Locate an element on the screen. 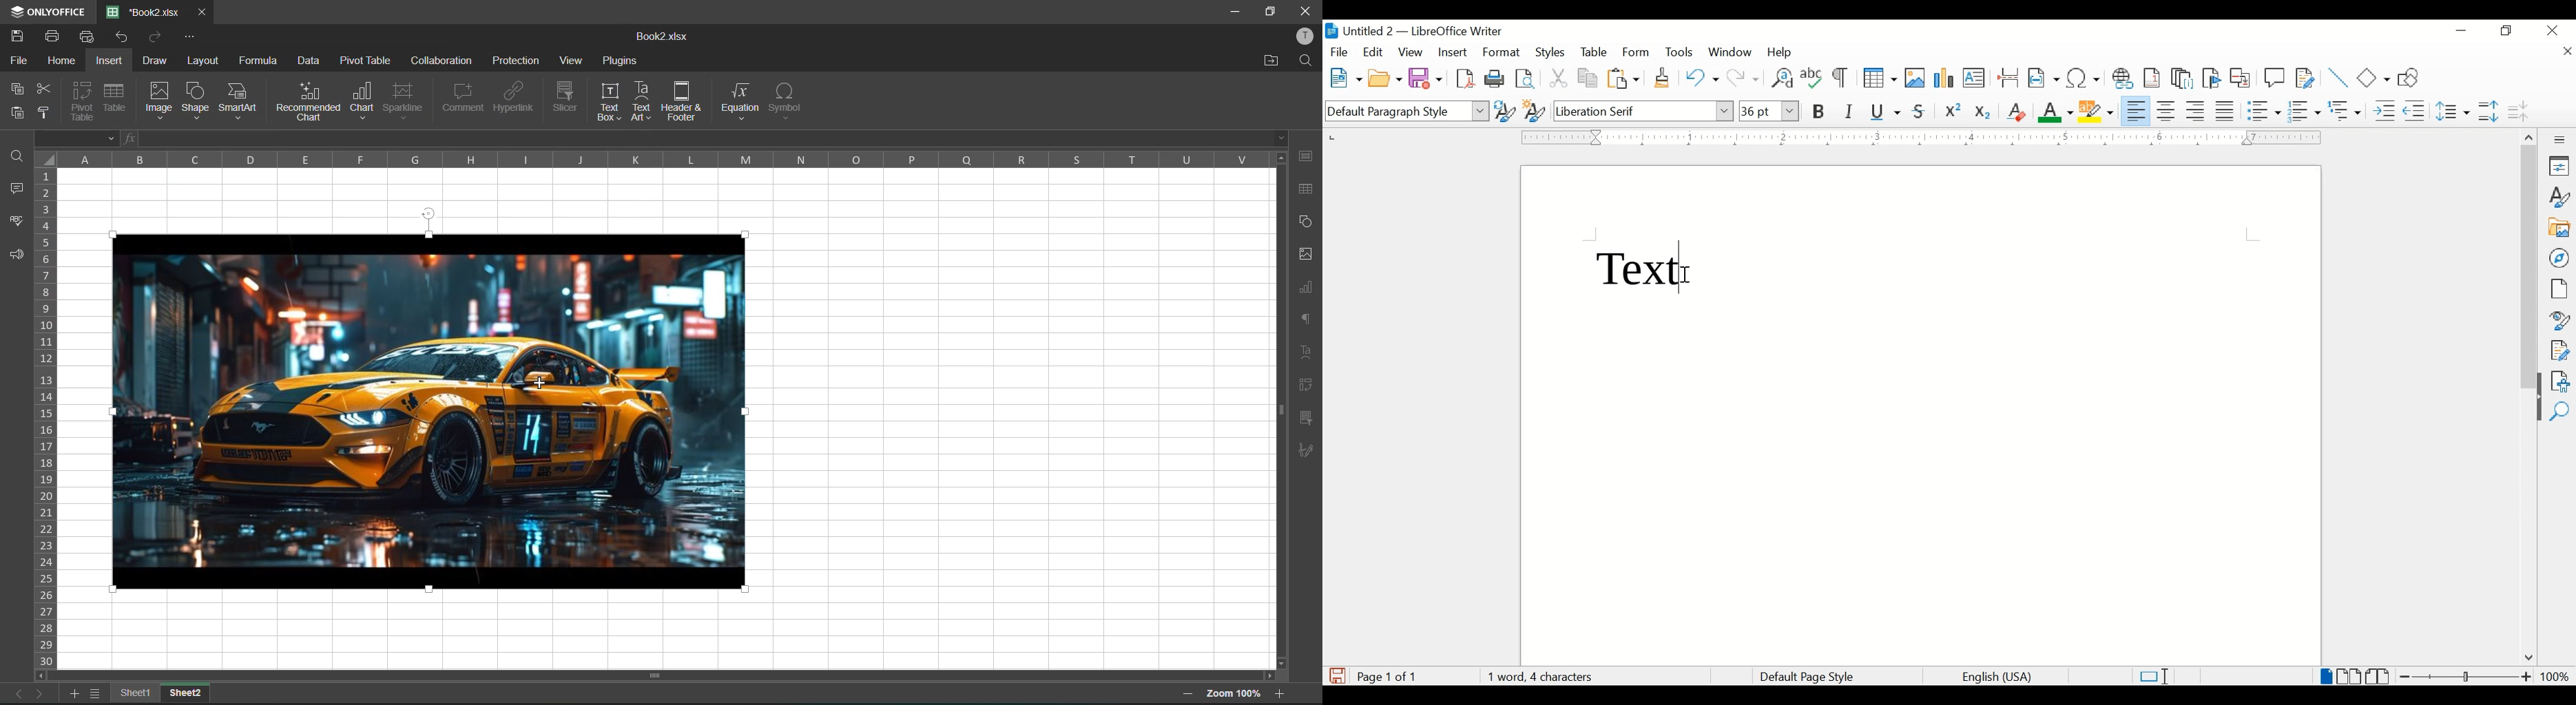  row numbers is located at coordinates (48, 419).